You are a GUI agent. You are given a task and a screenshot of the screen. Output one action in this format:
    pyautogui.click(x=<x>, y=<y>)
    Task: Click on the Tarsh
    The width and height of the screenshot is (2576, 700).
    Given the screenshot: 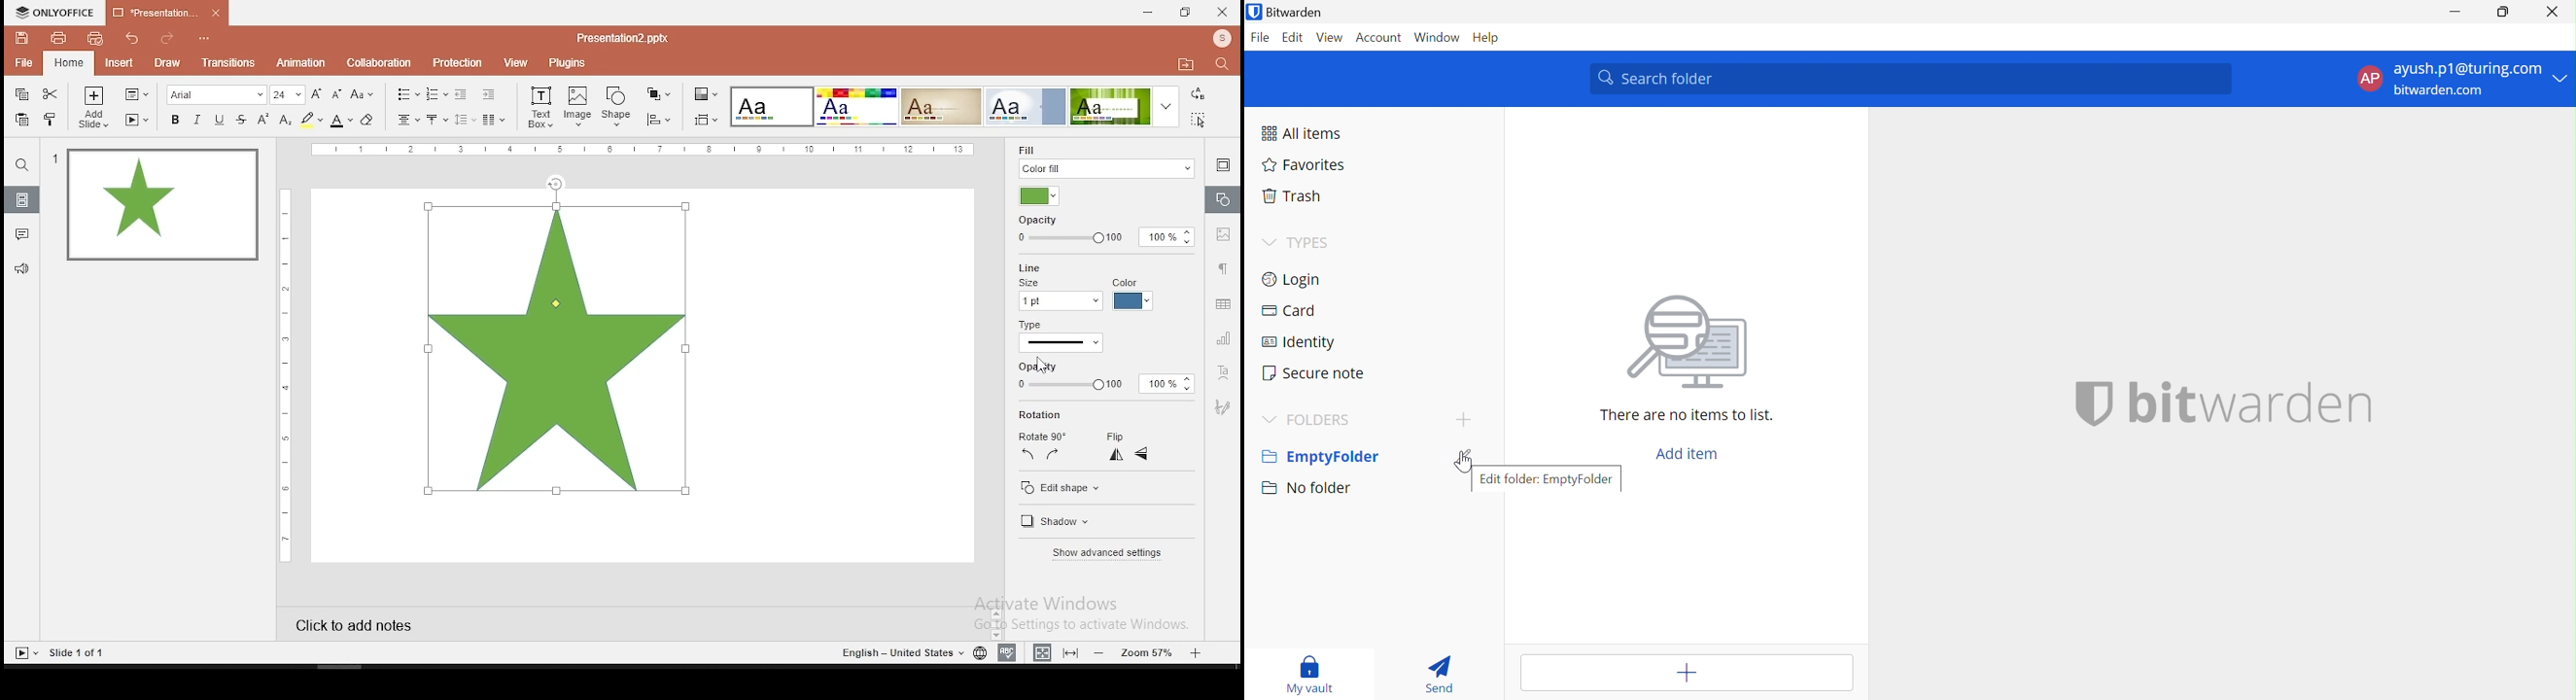 What is the action you would take?
    pyautogui.click(x=1296, y=196)
    